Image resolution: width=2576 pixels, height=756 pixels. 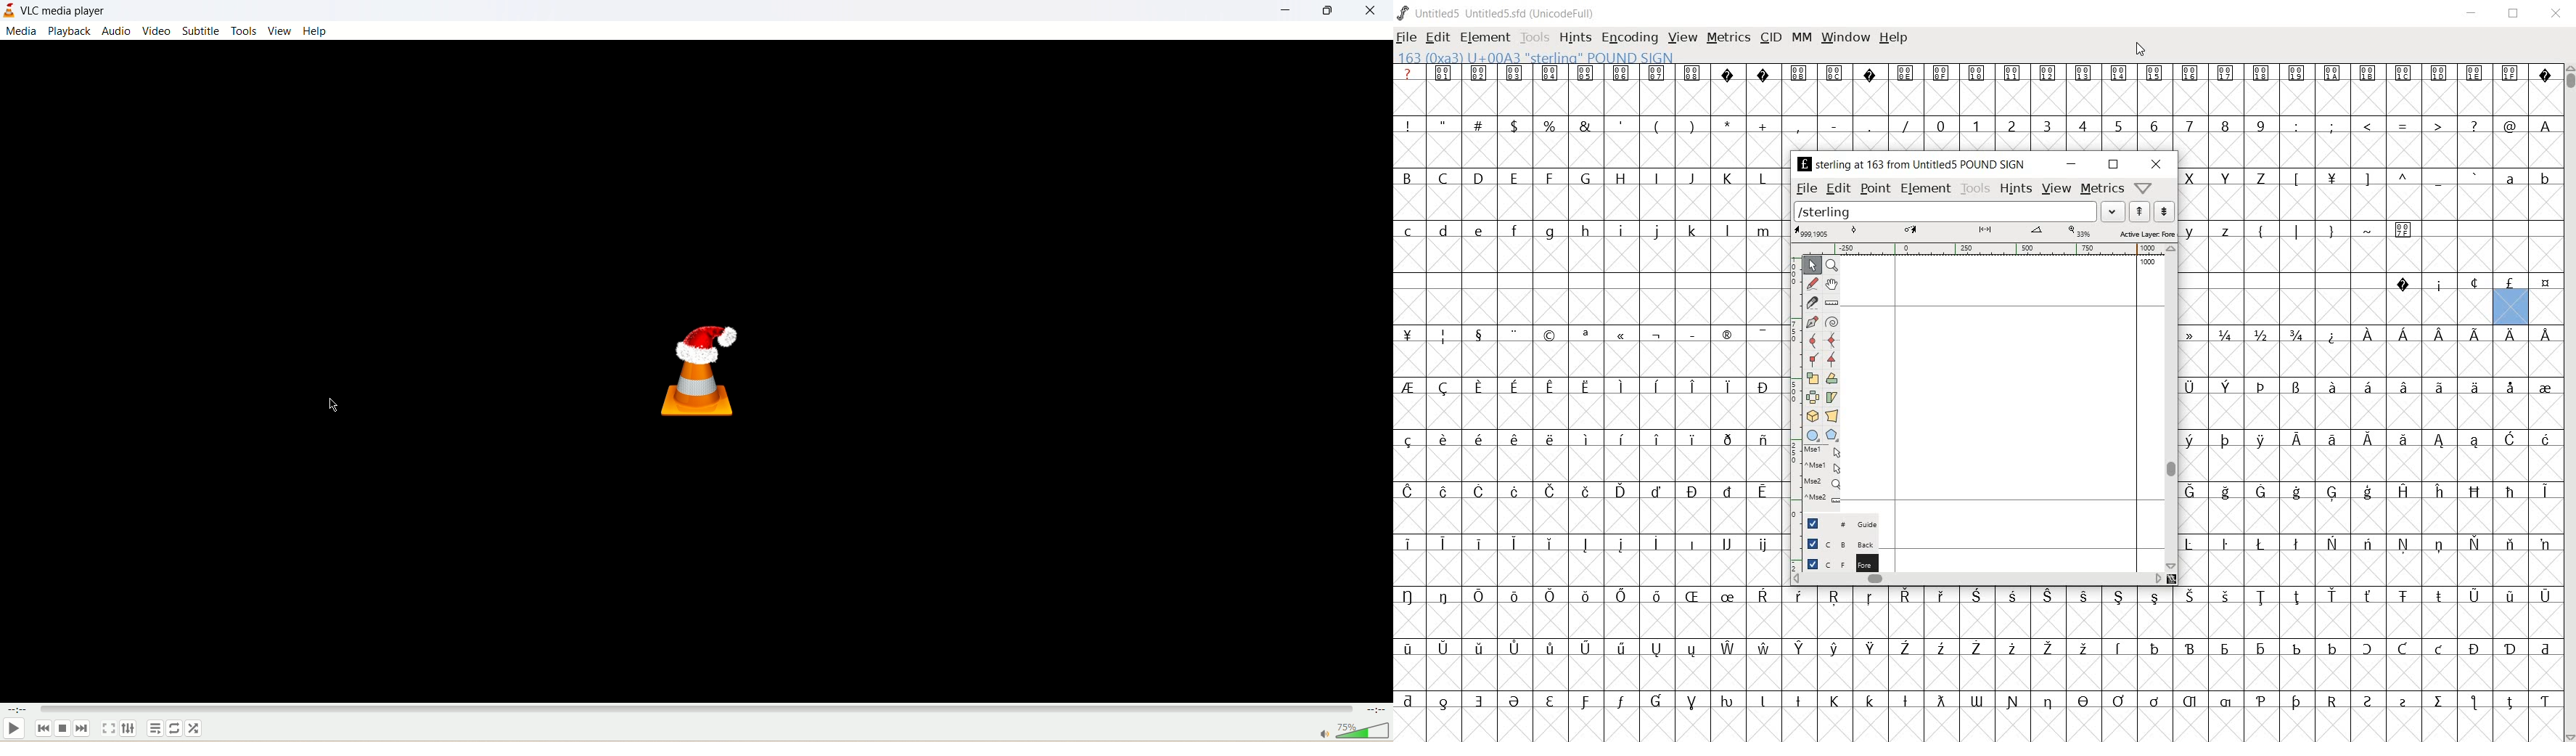 What do you see at coordinates (2403, 284) in the screenshot?
I see `Symbol` at bounding box center [2403, 284].